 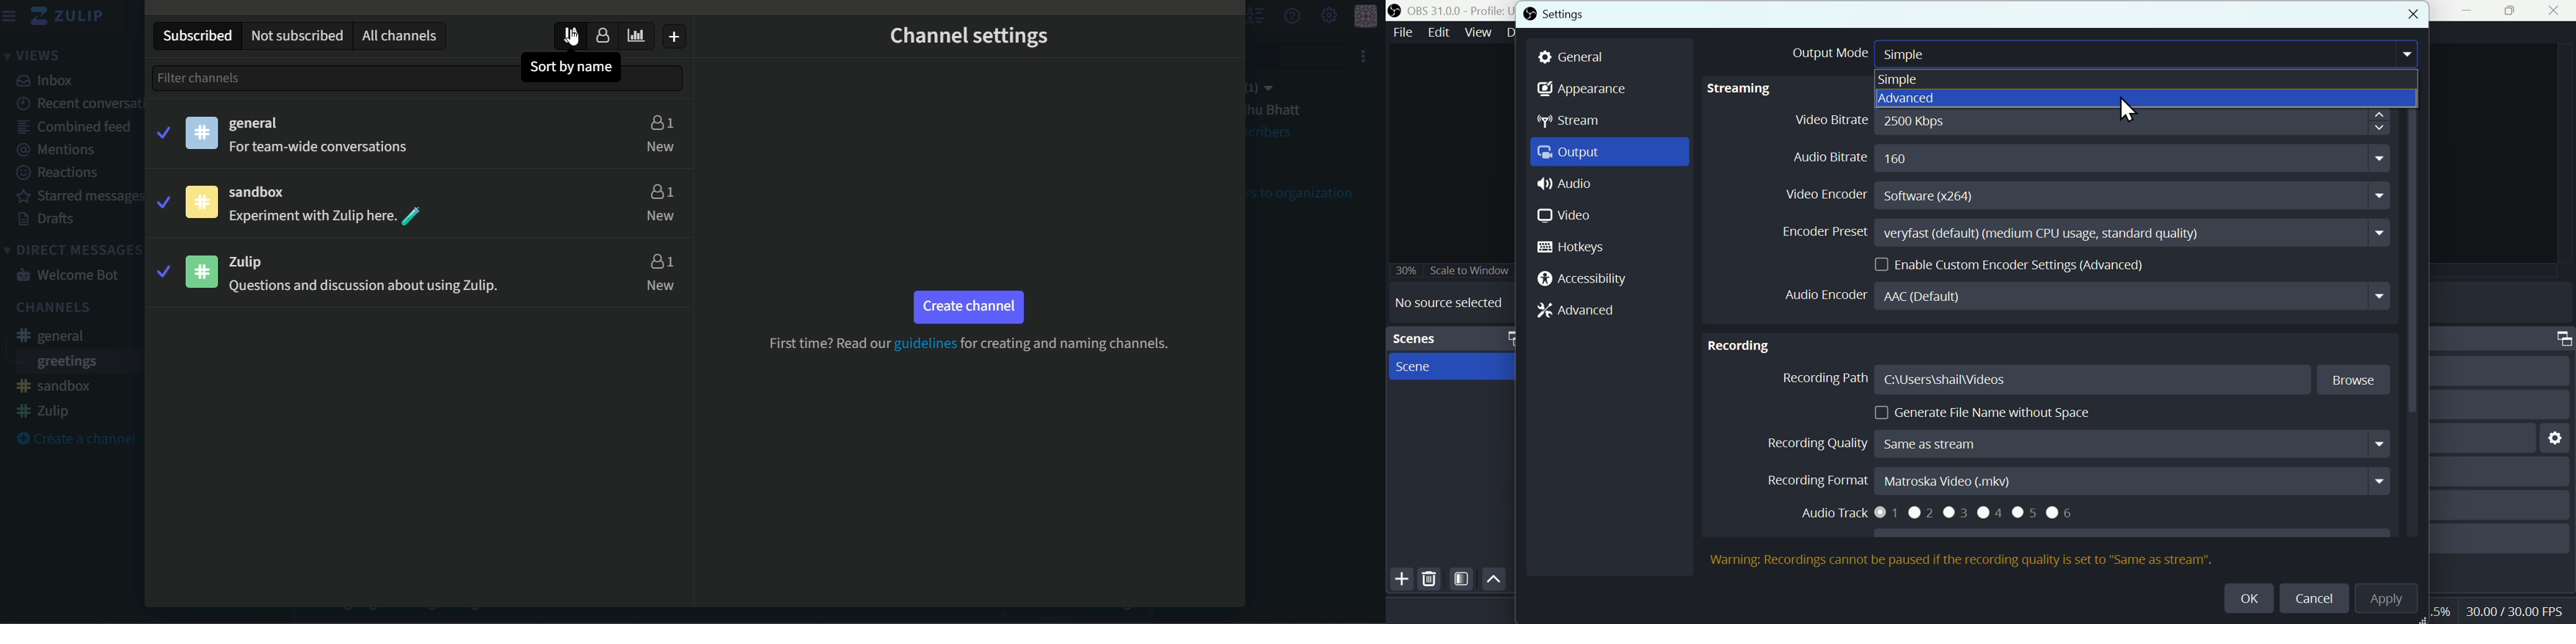 What do you see at coordinates (2559, 339) in the screenshot?
I see `` at bounding box center [2559, 339].